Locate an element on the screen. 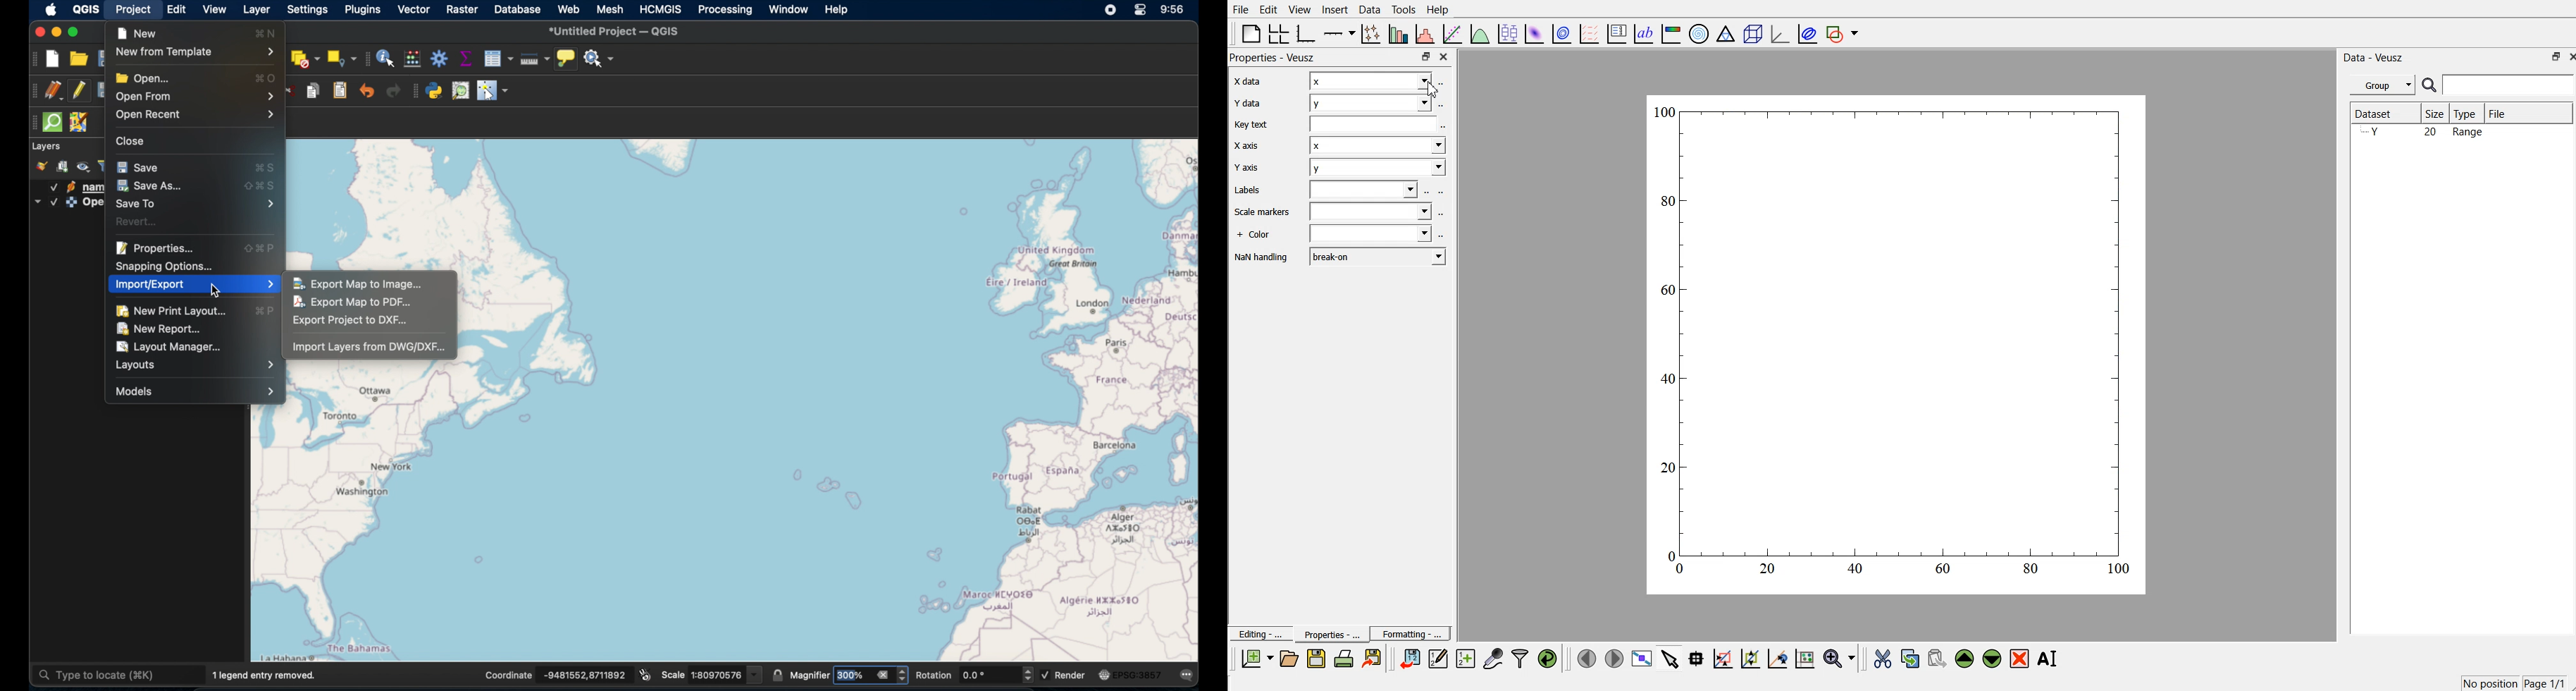 The image size is (2576, 700). plot a vector field is located at coordinates (1591, 33).